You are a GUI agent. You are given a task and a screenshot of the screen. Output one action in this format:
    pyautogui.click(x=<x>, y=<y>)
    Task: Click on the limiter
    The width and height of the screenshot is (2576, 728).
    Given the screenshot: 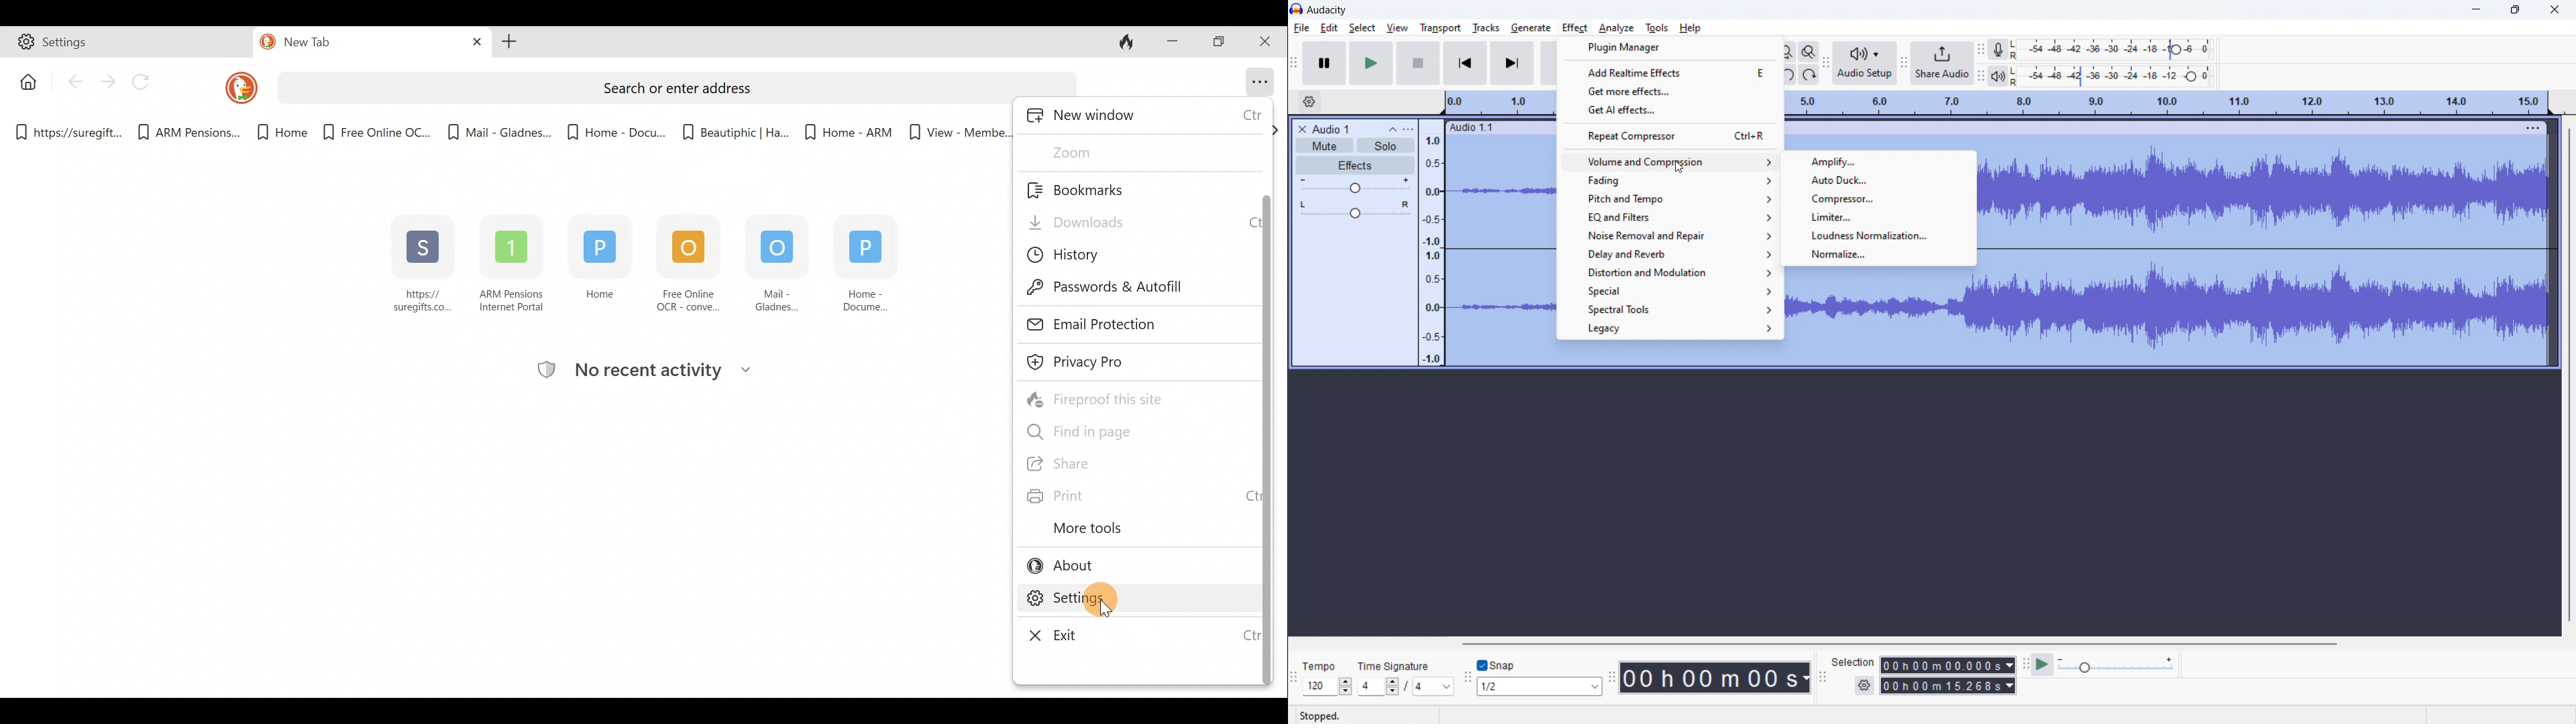 What is the action you would take?
    pyautogui.click(x=1879, y=217)
    